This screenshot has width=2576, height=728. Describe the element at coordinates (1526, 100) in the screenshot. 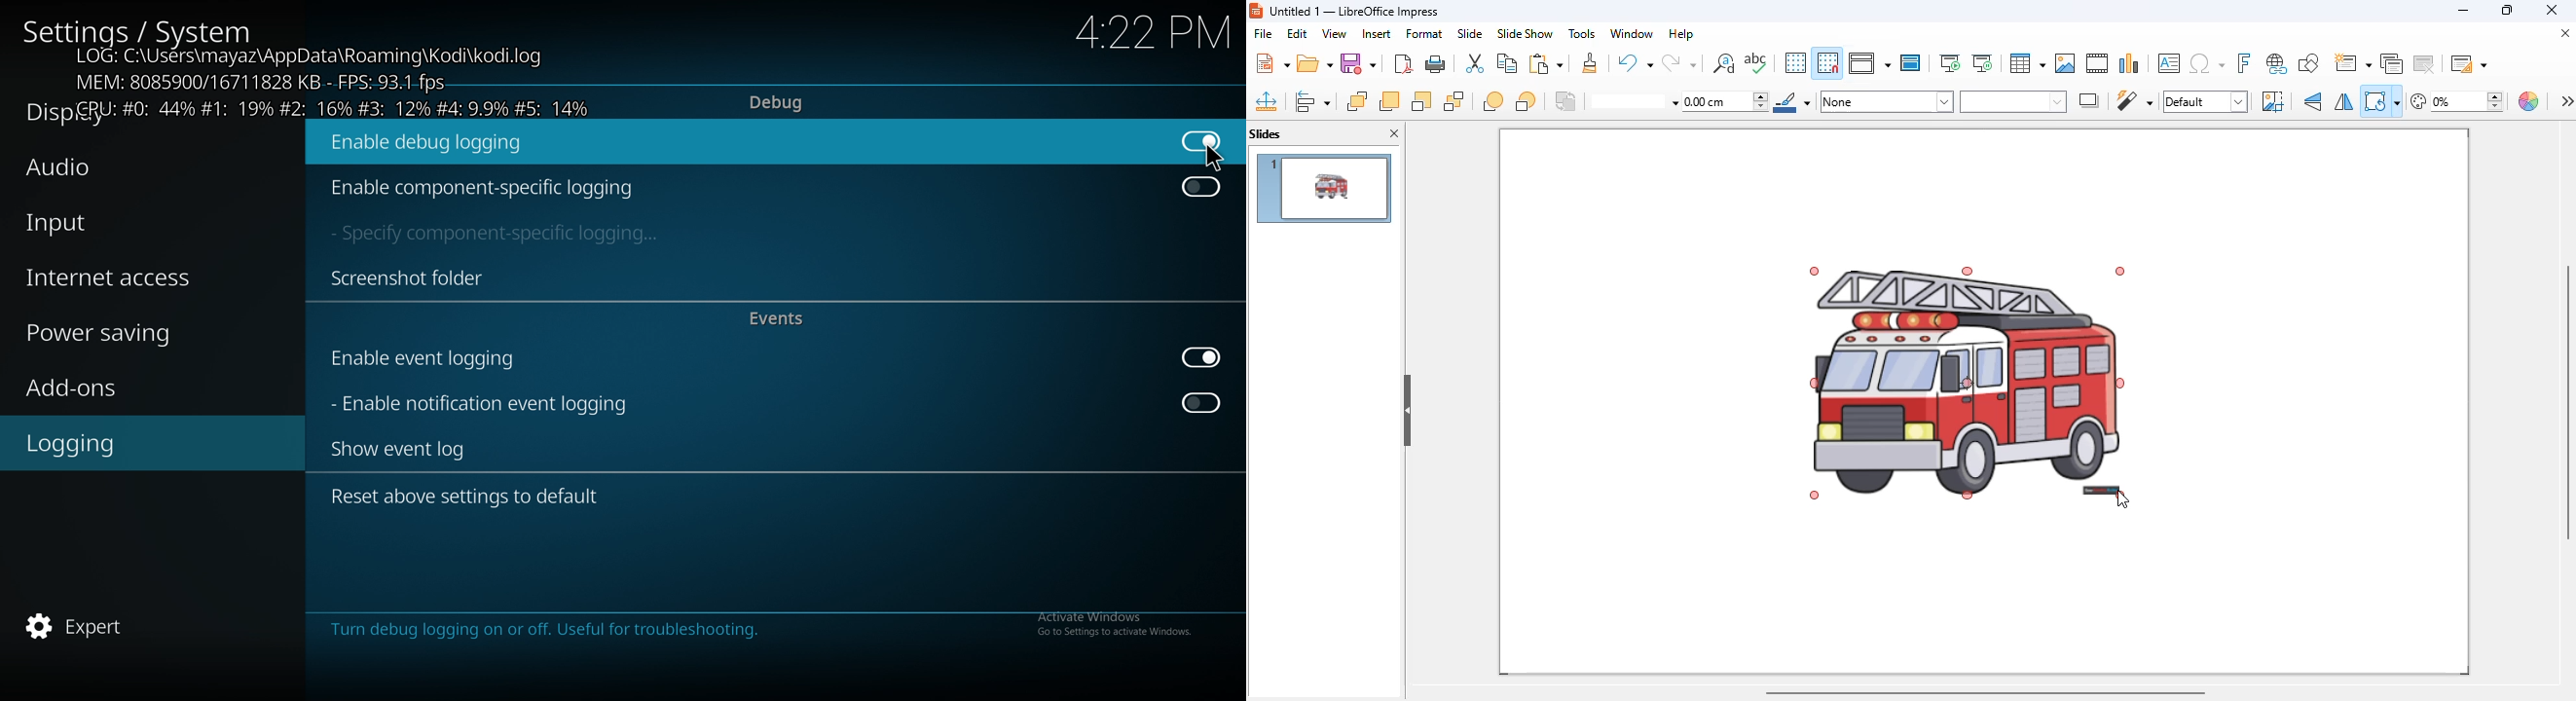

I see `behind objects` at that location.